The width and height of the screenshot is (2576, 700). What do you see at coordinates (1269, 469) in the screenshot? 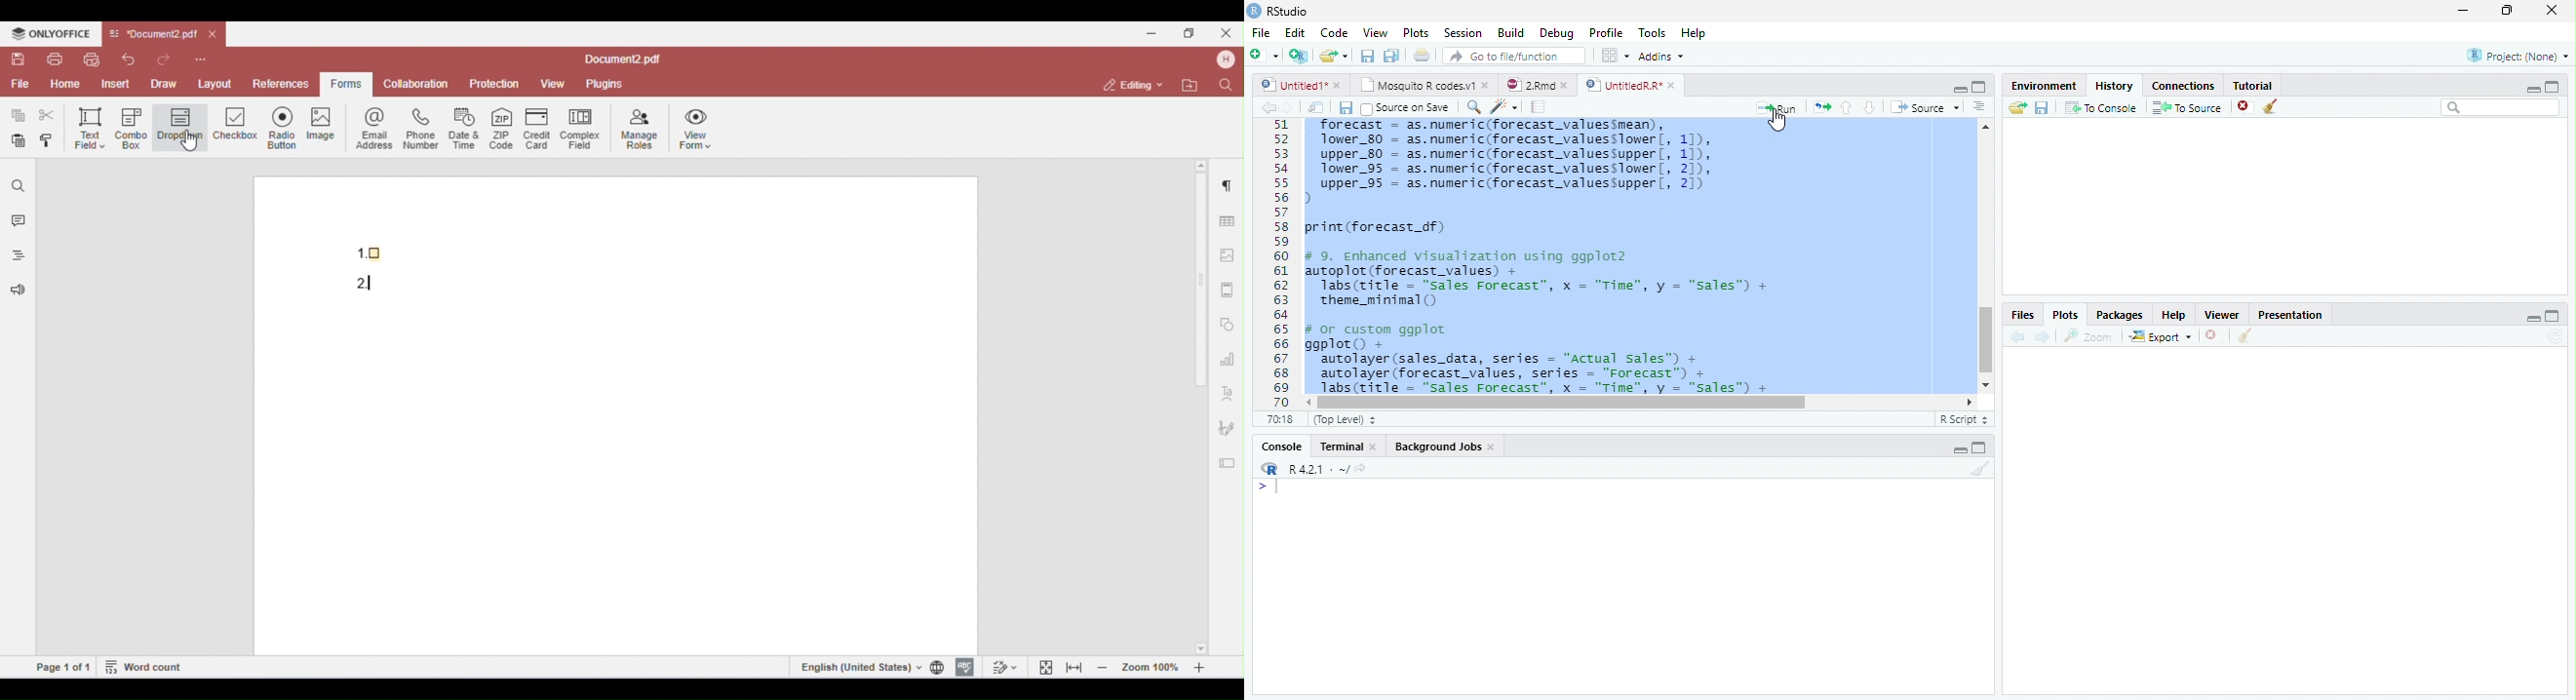
I see `R` at bounding box center [1269, 469].